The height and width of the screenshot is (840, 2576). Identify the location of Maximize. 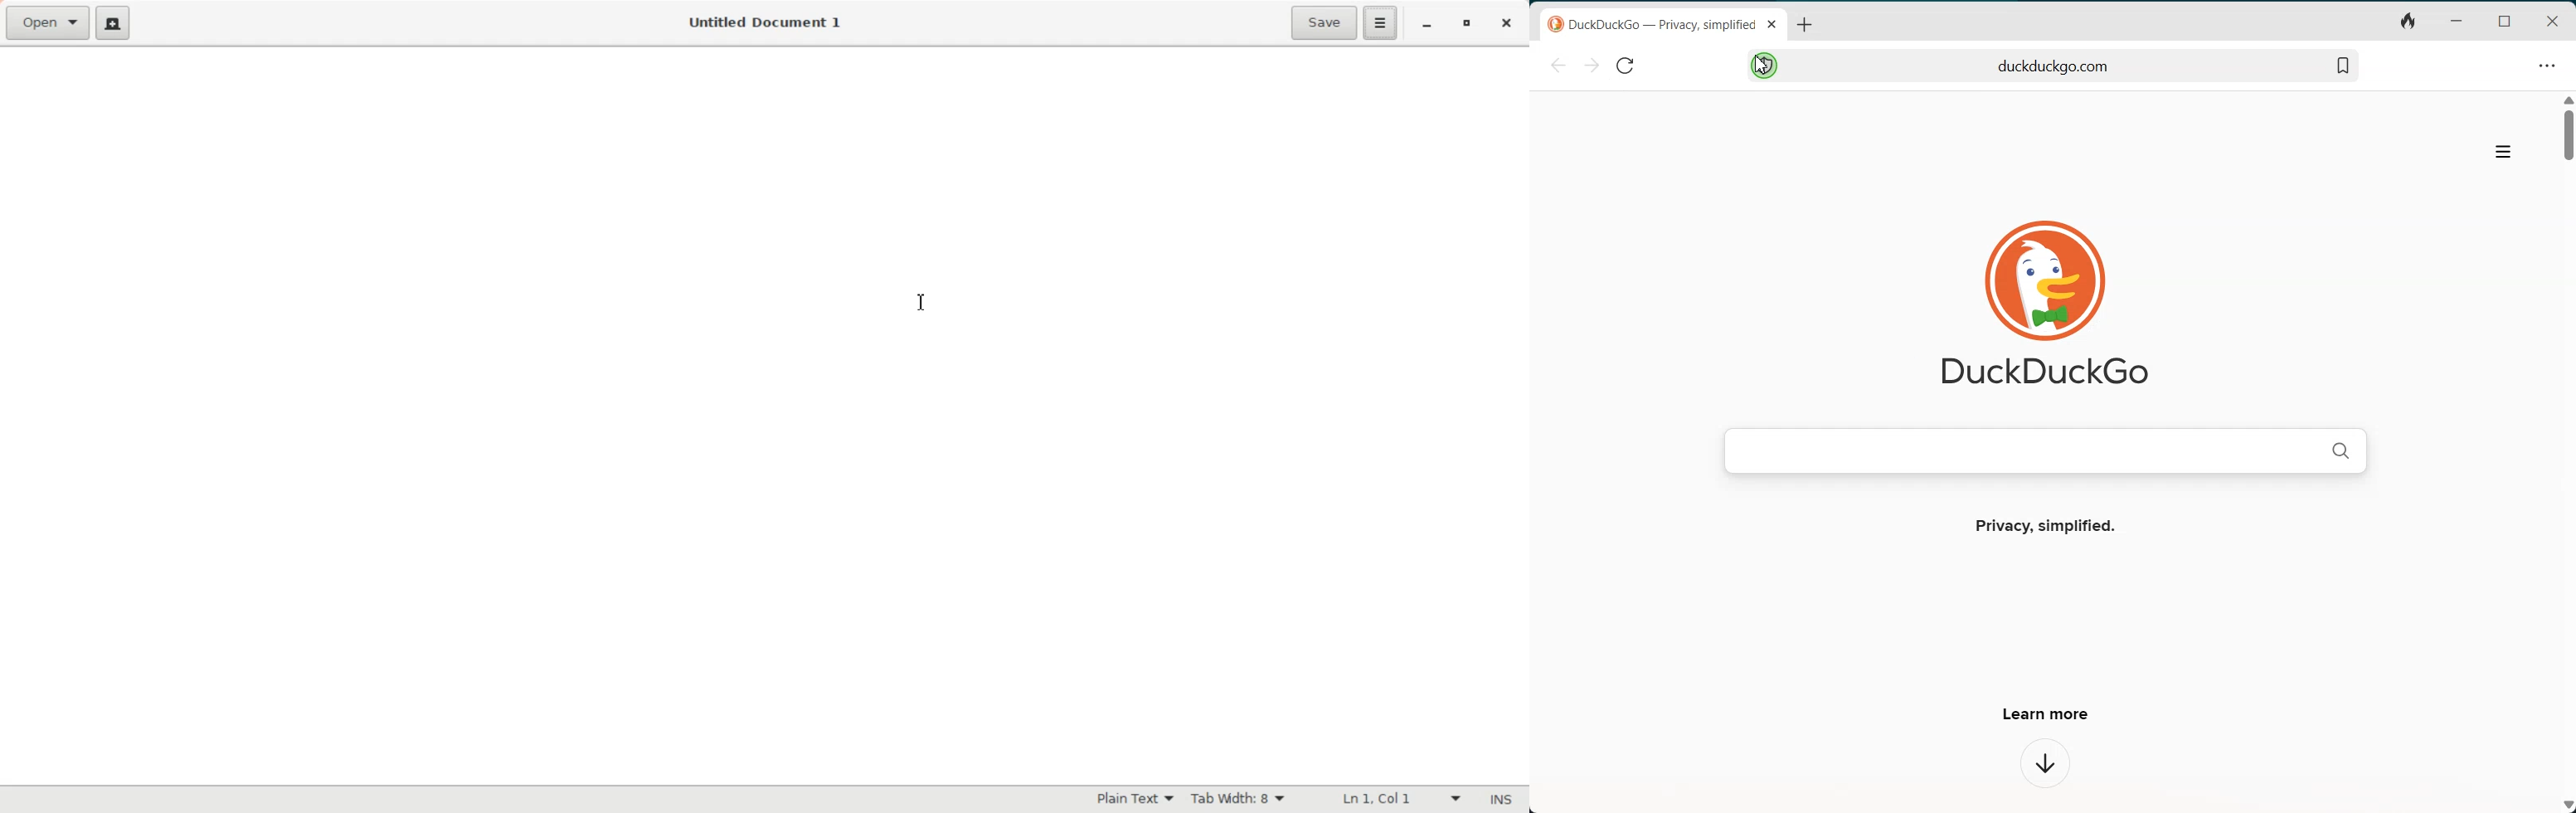
(2503, 20).